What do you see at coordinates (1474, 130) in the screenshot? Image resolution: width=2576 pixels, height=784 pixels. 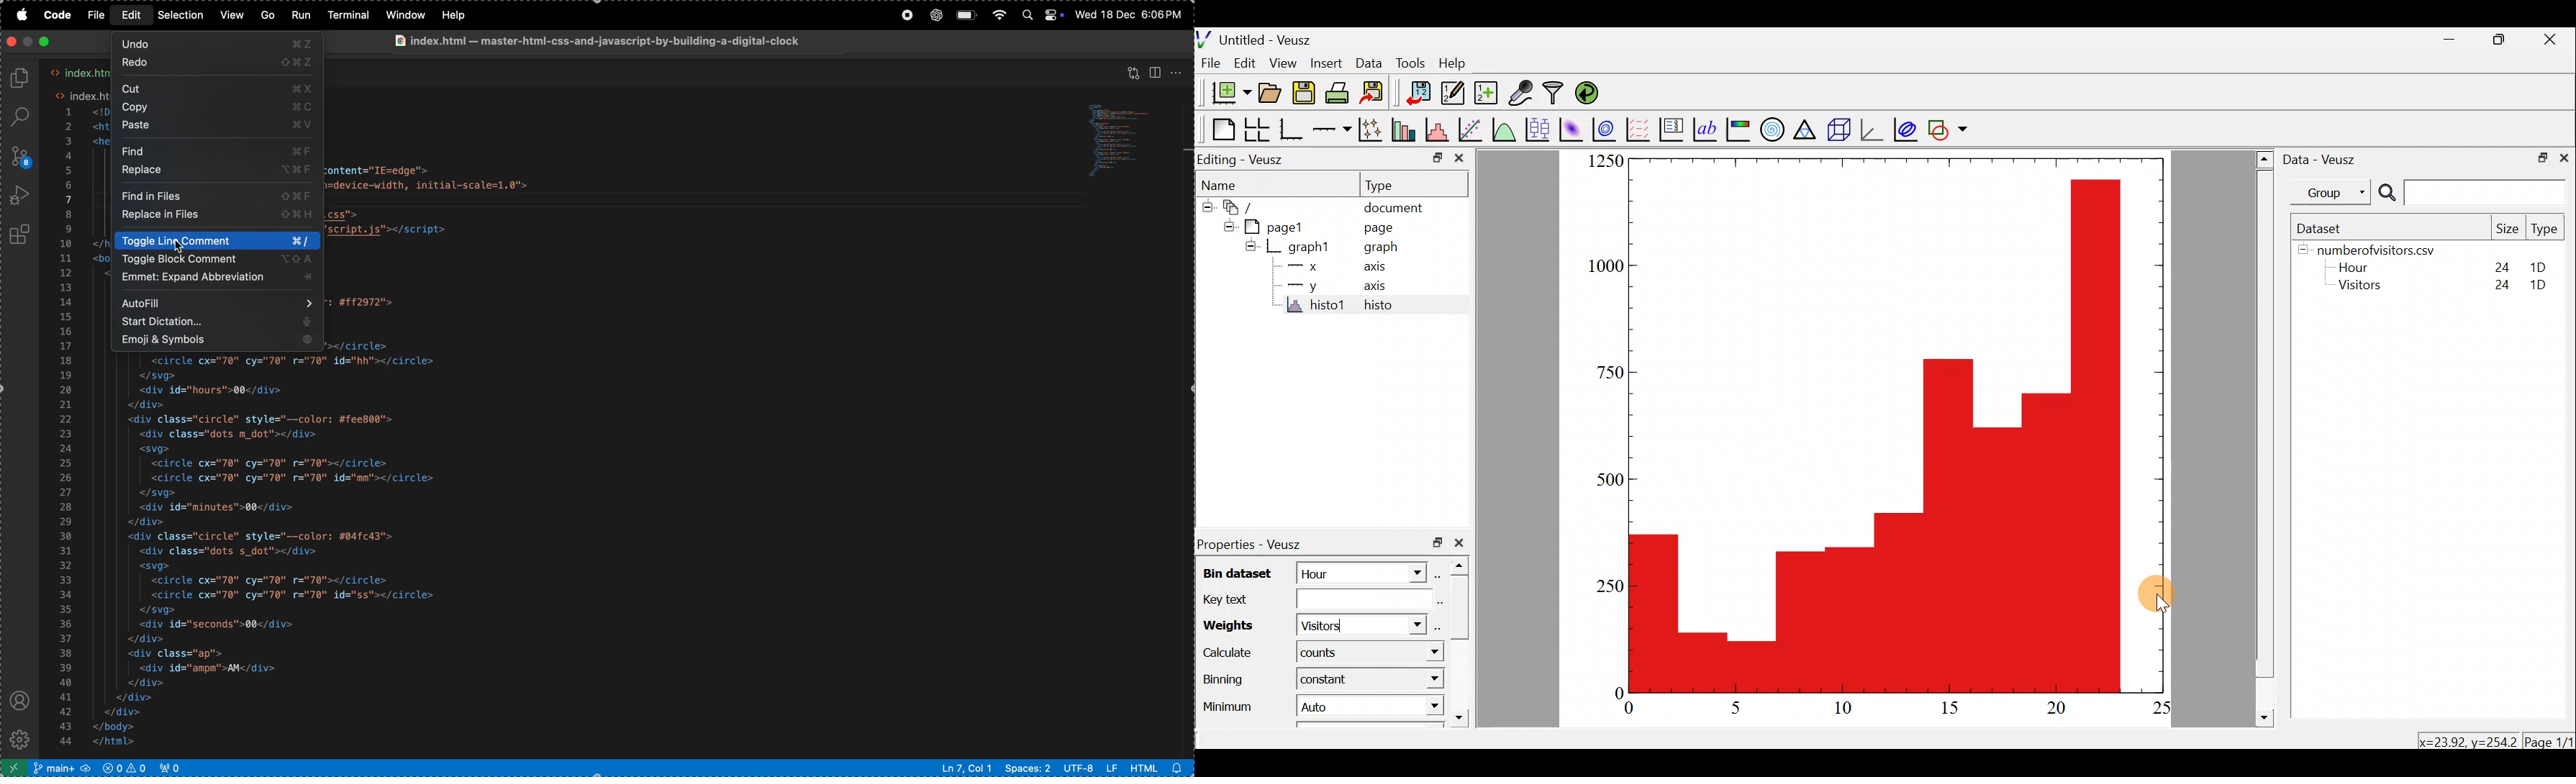 I see `fit a function to data` at bounding box center [1474, 130].